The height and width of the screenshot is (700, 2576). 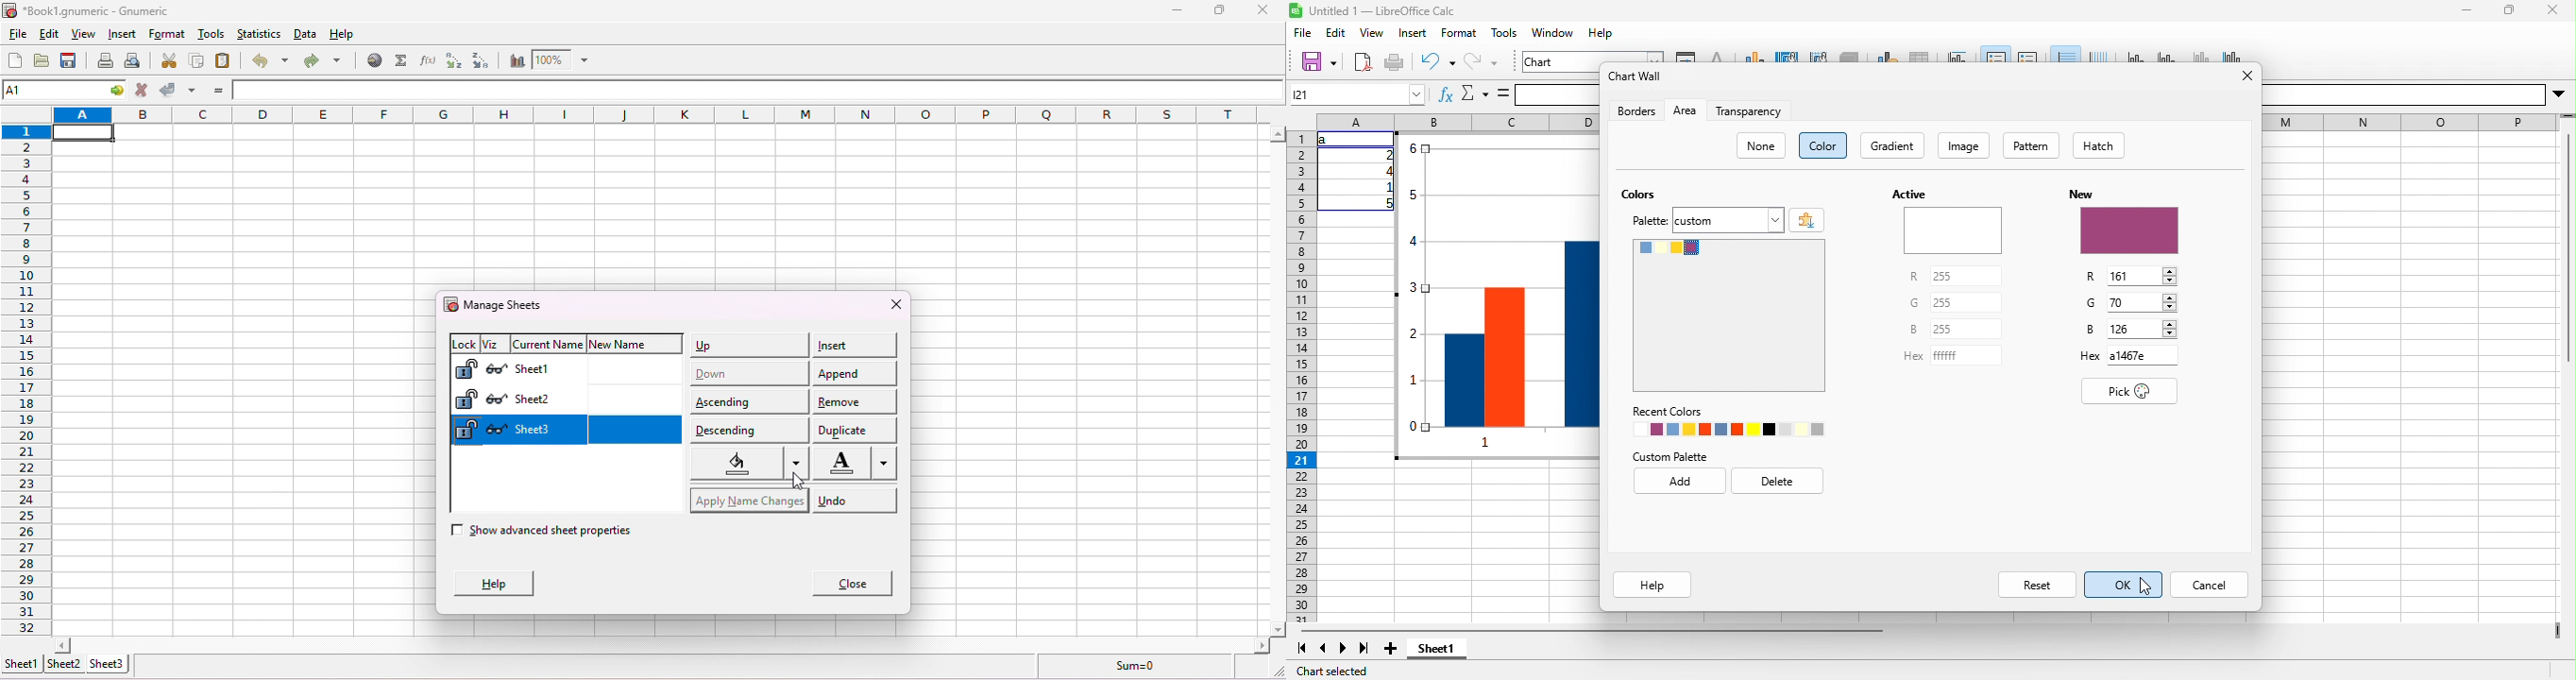 What do you see at coordinates (2091, 329) in the screenshot?
I see `B` at bounding box center [2091, 329].